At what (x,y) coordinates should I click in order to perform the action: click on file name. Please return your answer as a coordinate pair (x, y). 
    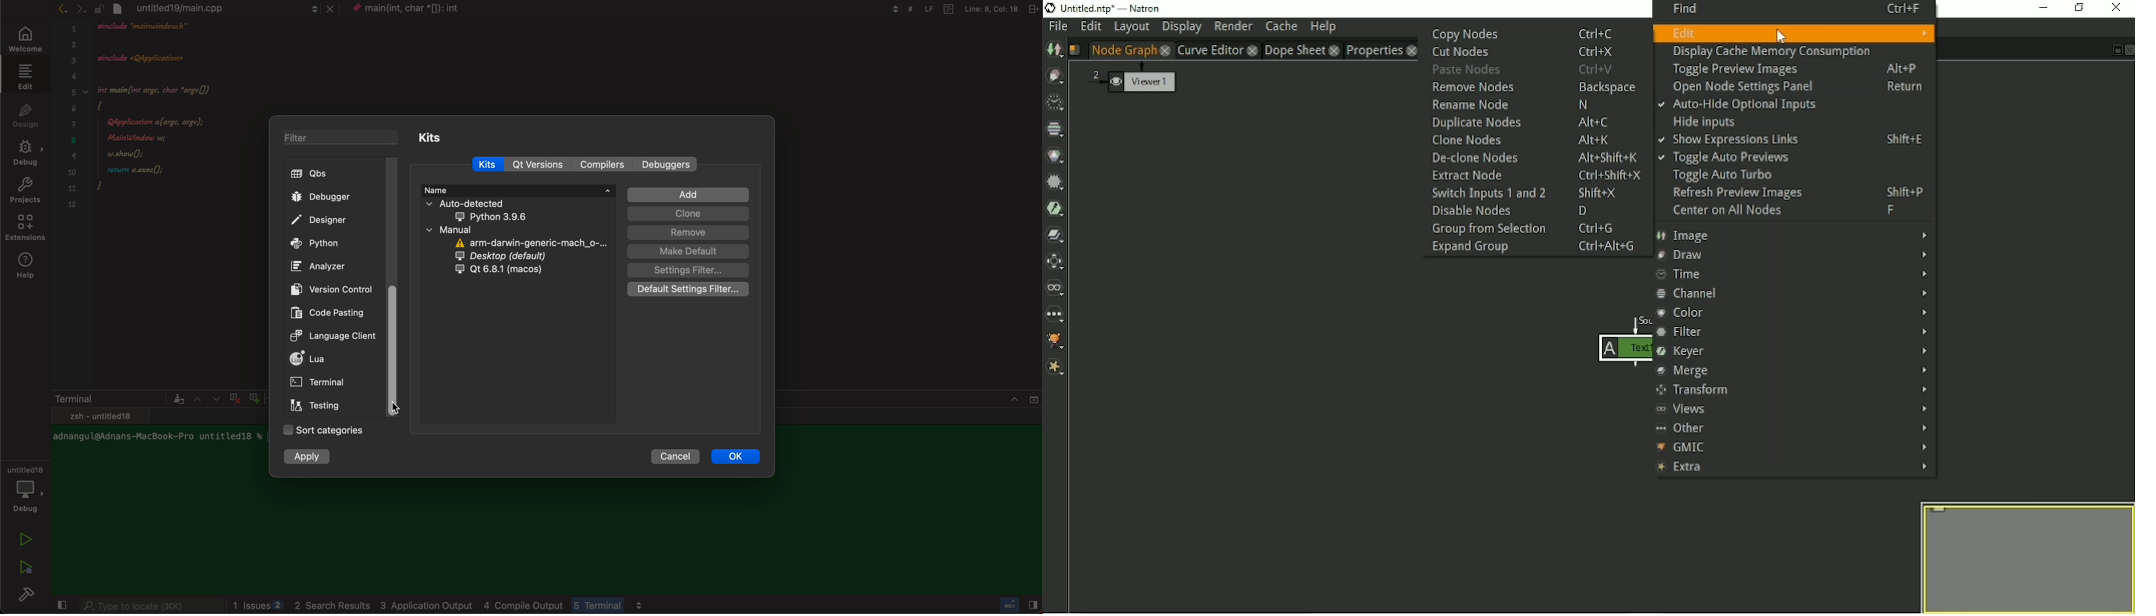
    Looking at the image, I should click on (420, 10).